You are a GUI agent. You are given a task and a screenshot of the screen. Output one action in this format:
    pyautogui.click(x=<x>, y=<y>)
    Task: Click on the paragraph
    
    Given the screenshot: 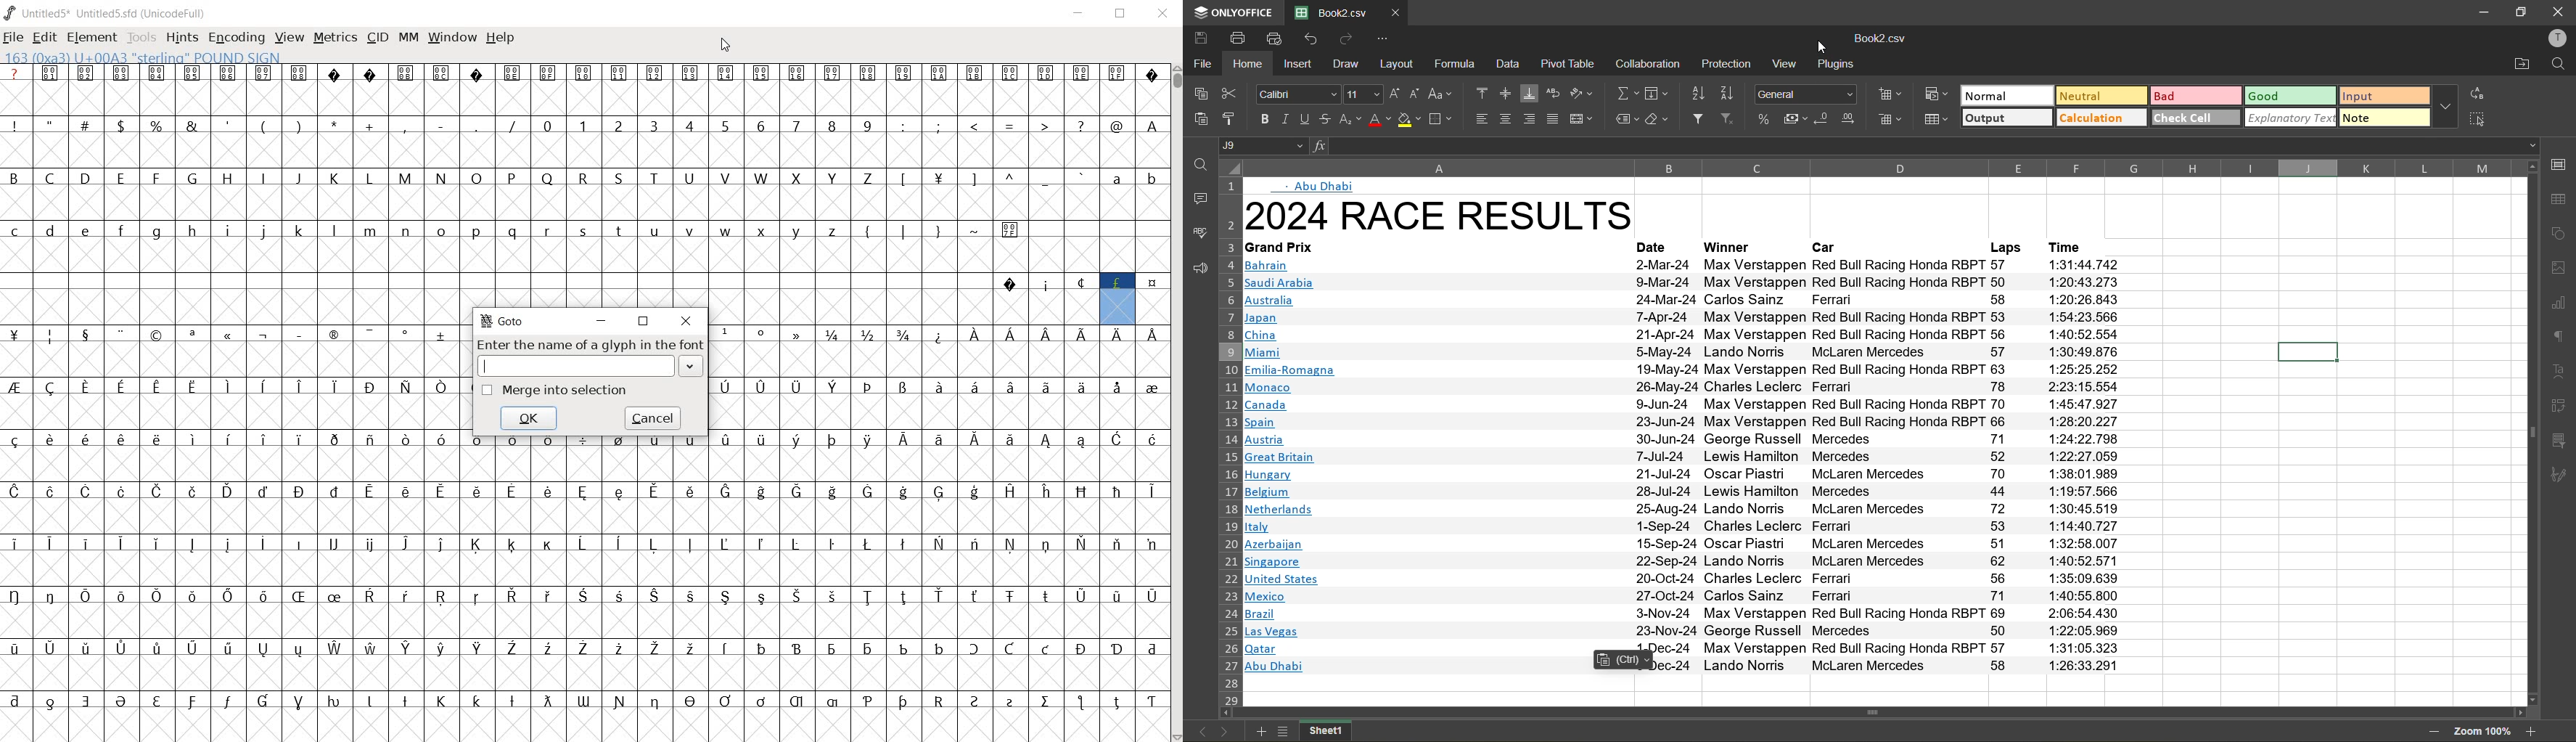 What is the action you would take?
    pyautogui.click(x=2558, y=339)
    